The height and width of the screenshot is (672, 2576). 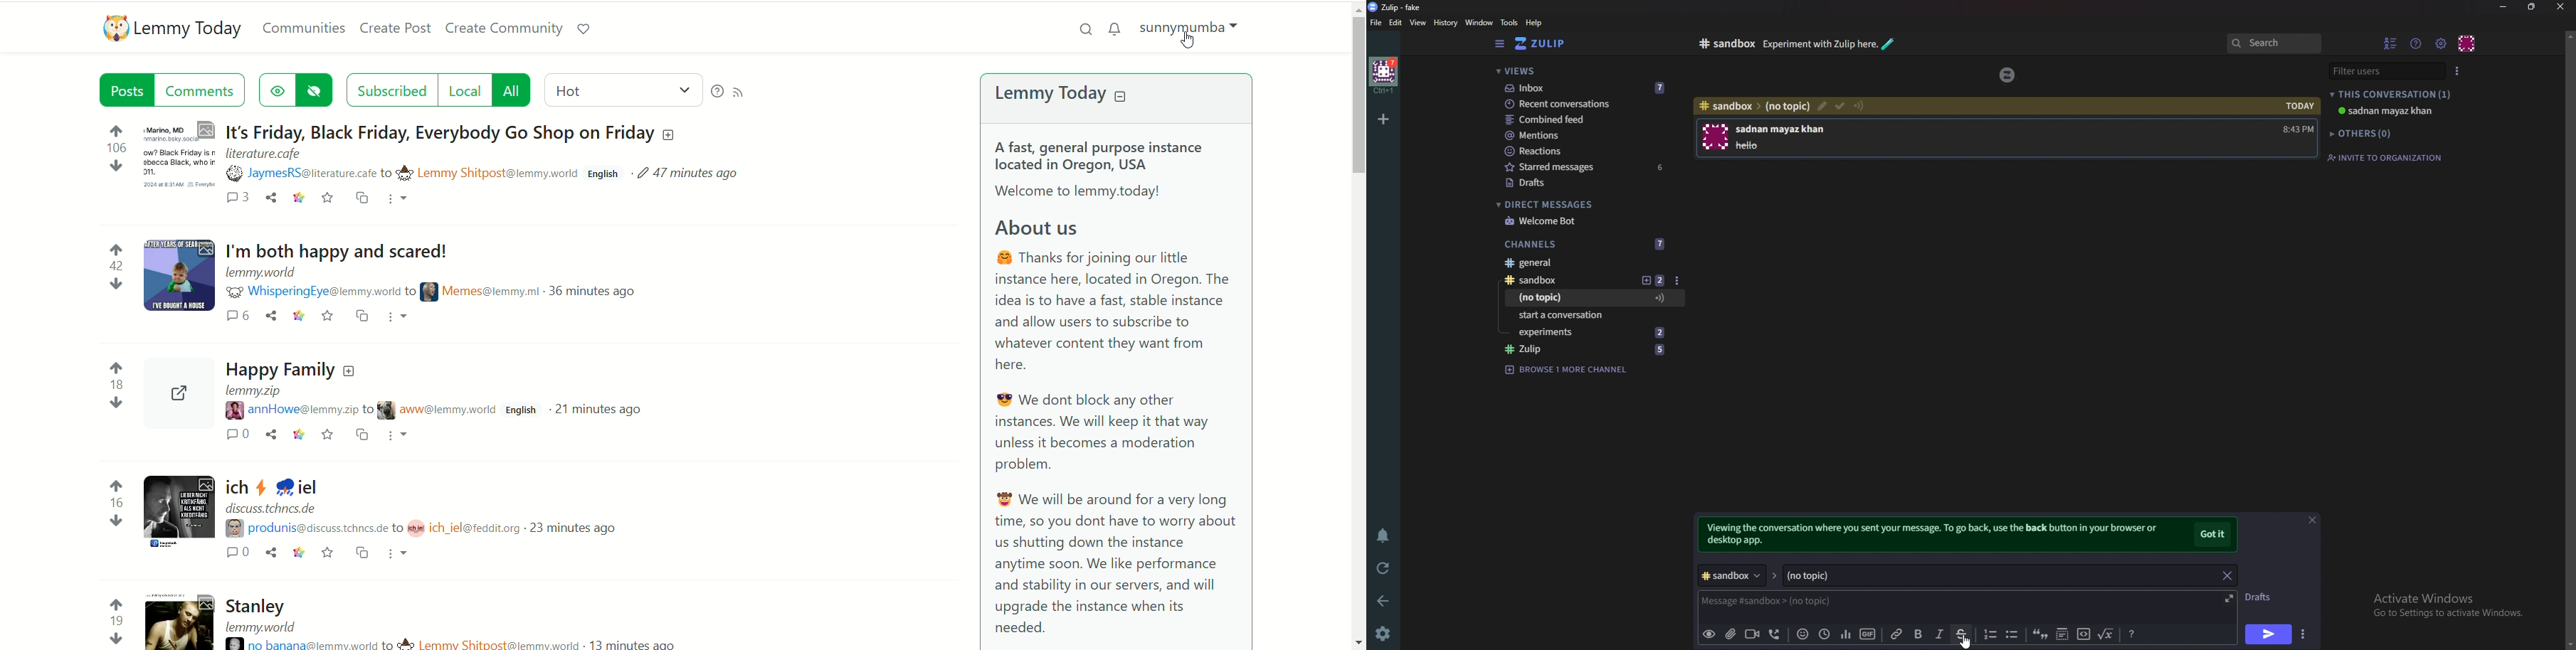 I want to click on General, so click(x=1590, y=262).